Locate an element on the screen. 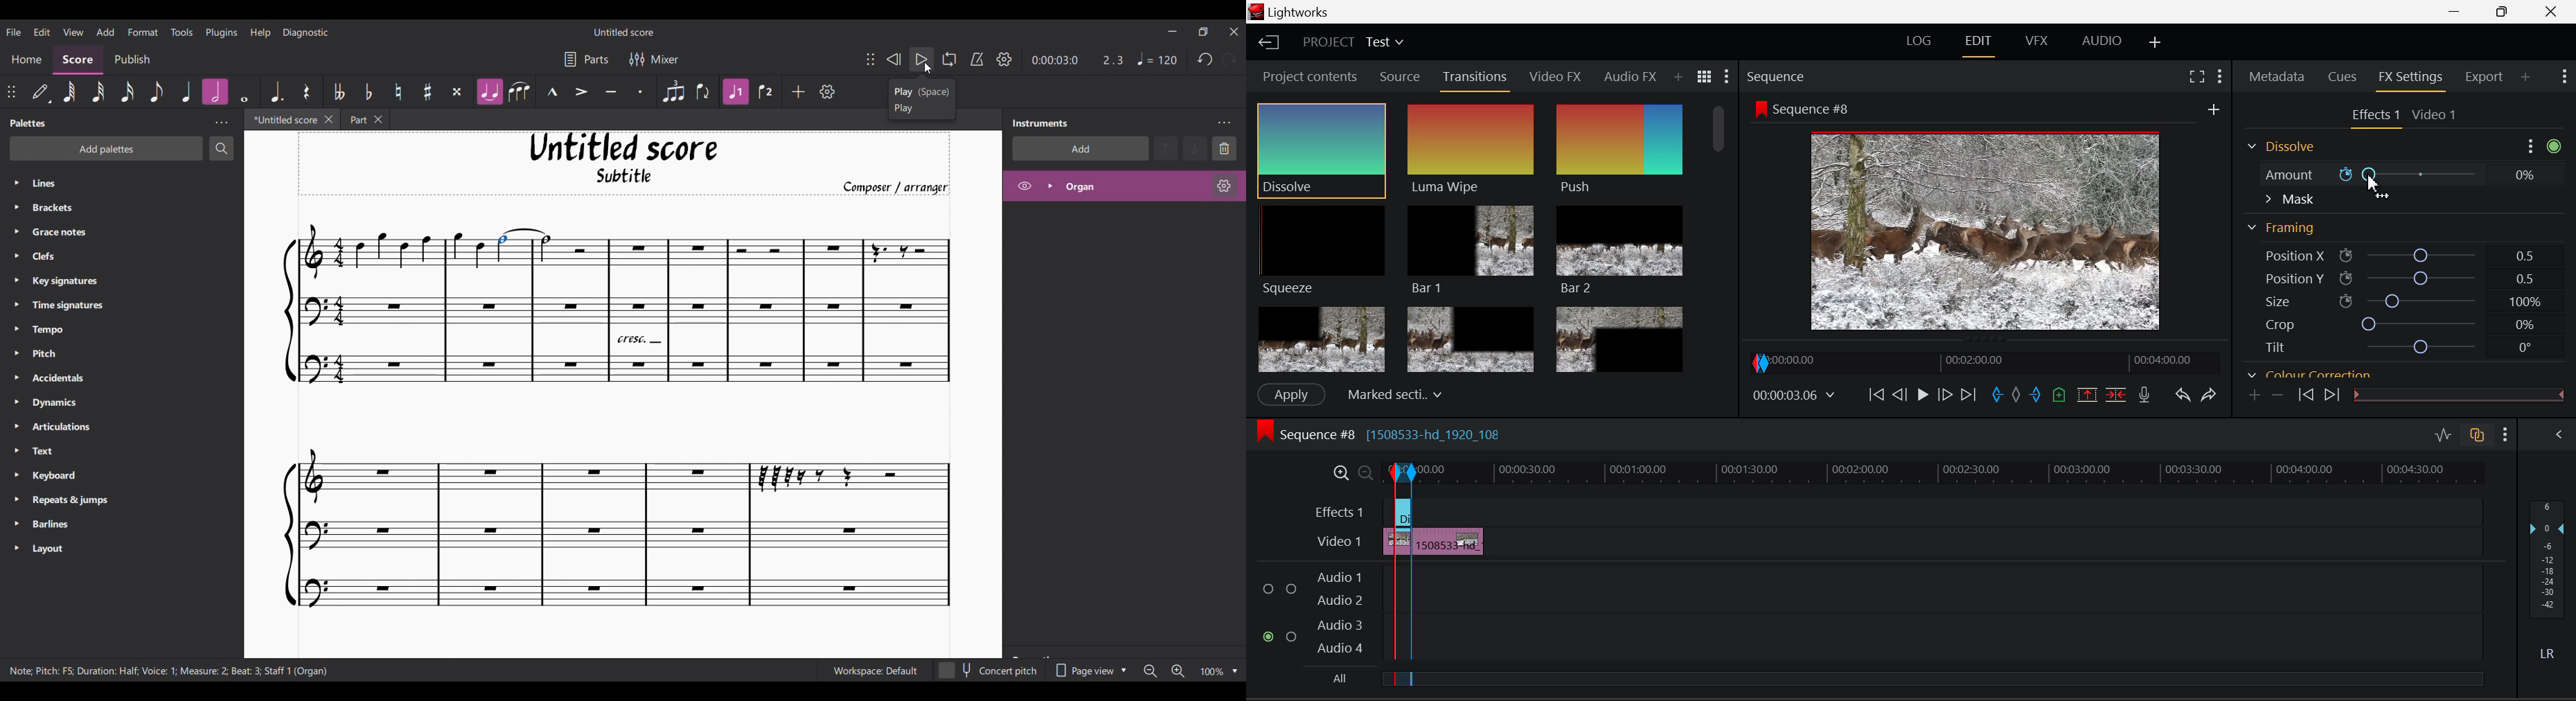 The image size is (2576, 728). Cursor is located at coordinates (2376, 189).